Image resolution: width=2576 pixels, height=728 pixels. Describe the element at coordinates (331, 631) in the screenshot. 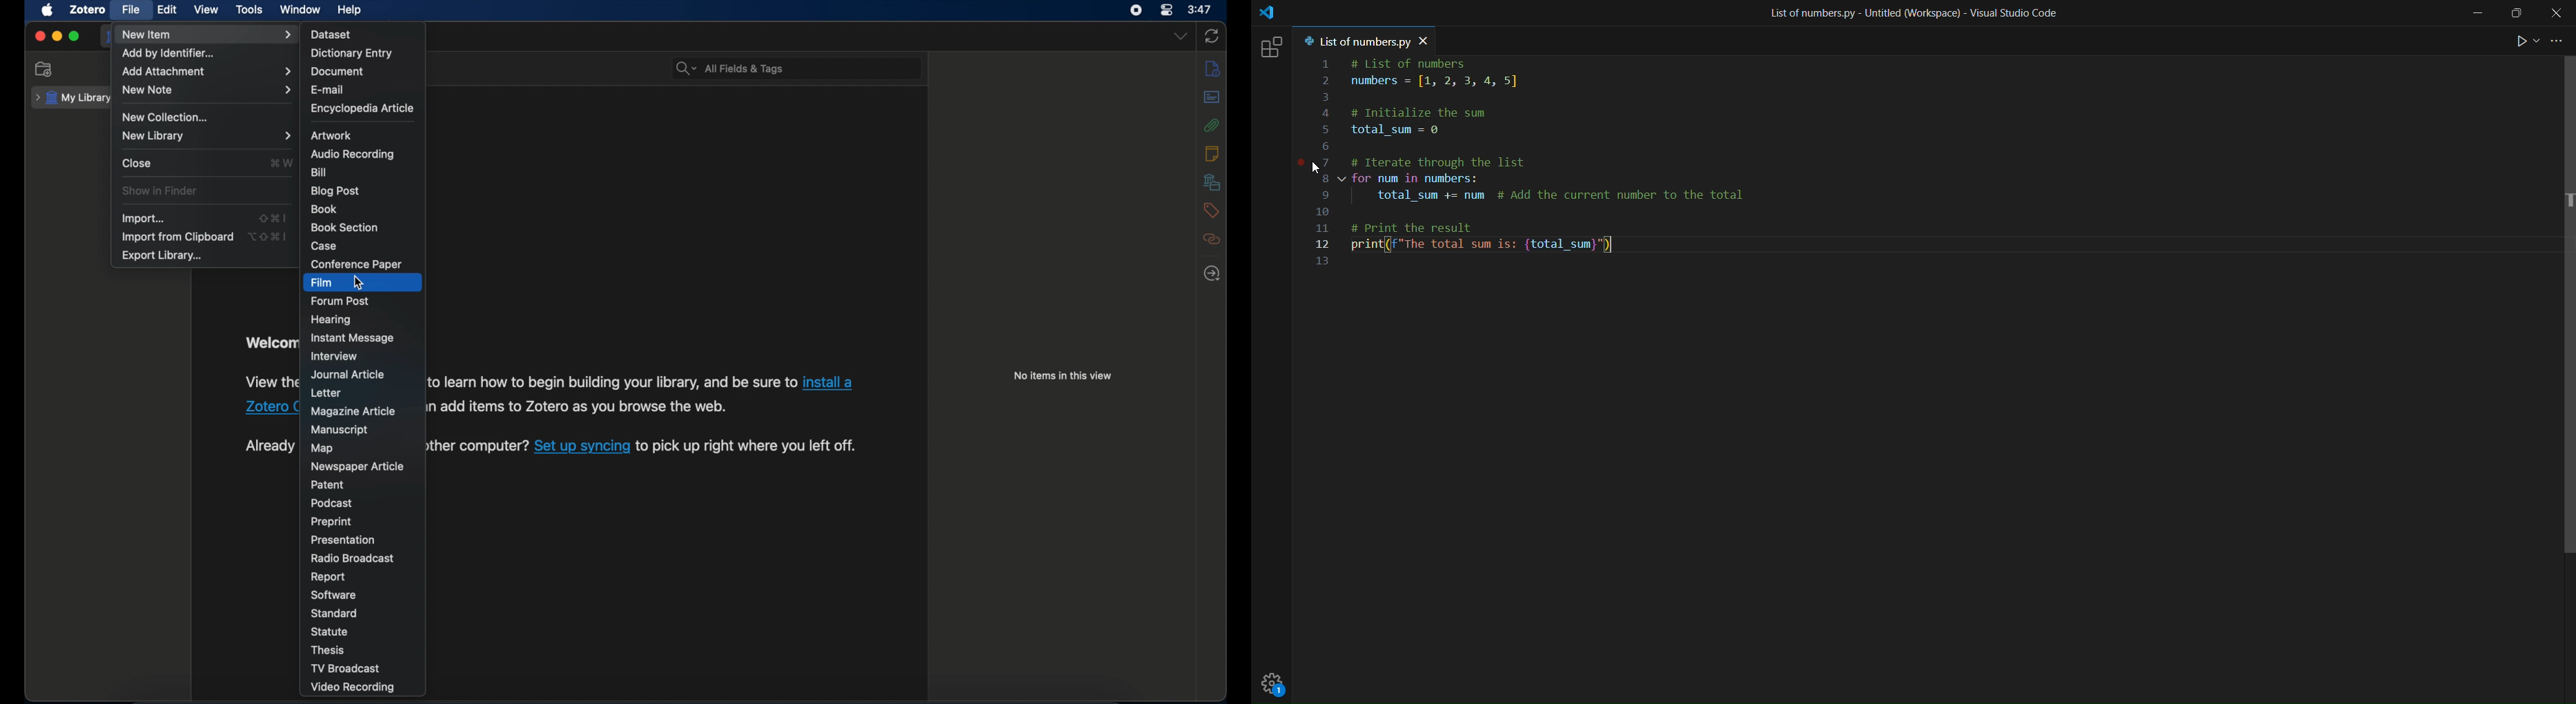

I see `statue` at that location.